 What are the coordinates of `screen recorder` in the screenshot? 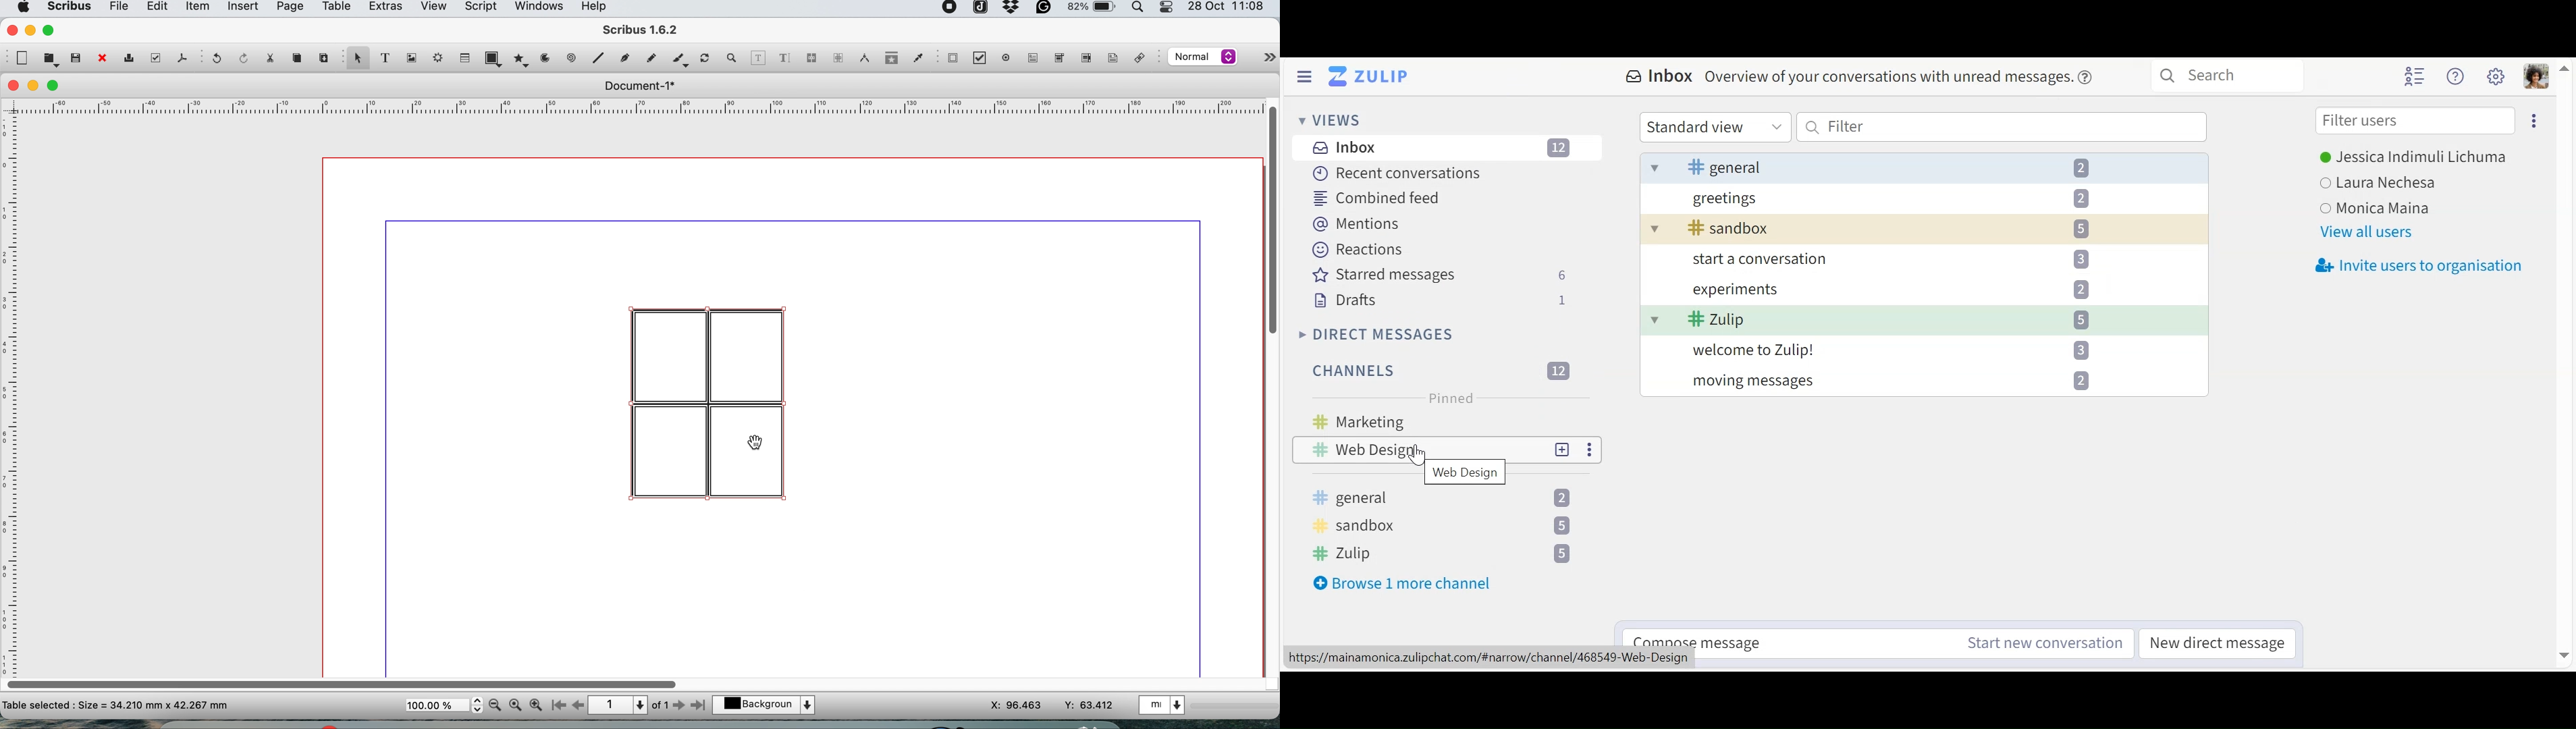 It's located at (950, 8).